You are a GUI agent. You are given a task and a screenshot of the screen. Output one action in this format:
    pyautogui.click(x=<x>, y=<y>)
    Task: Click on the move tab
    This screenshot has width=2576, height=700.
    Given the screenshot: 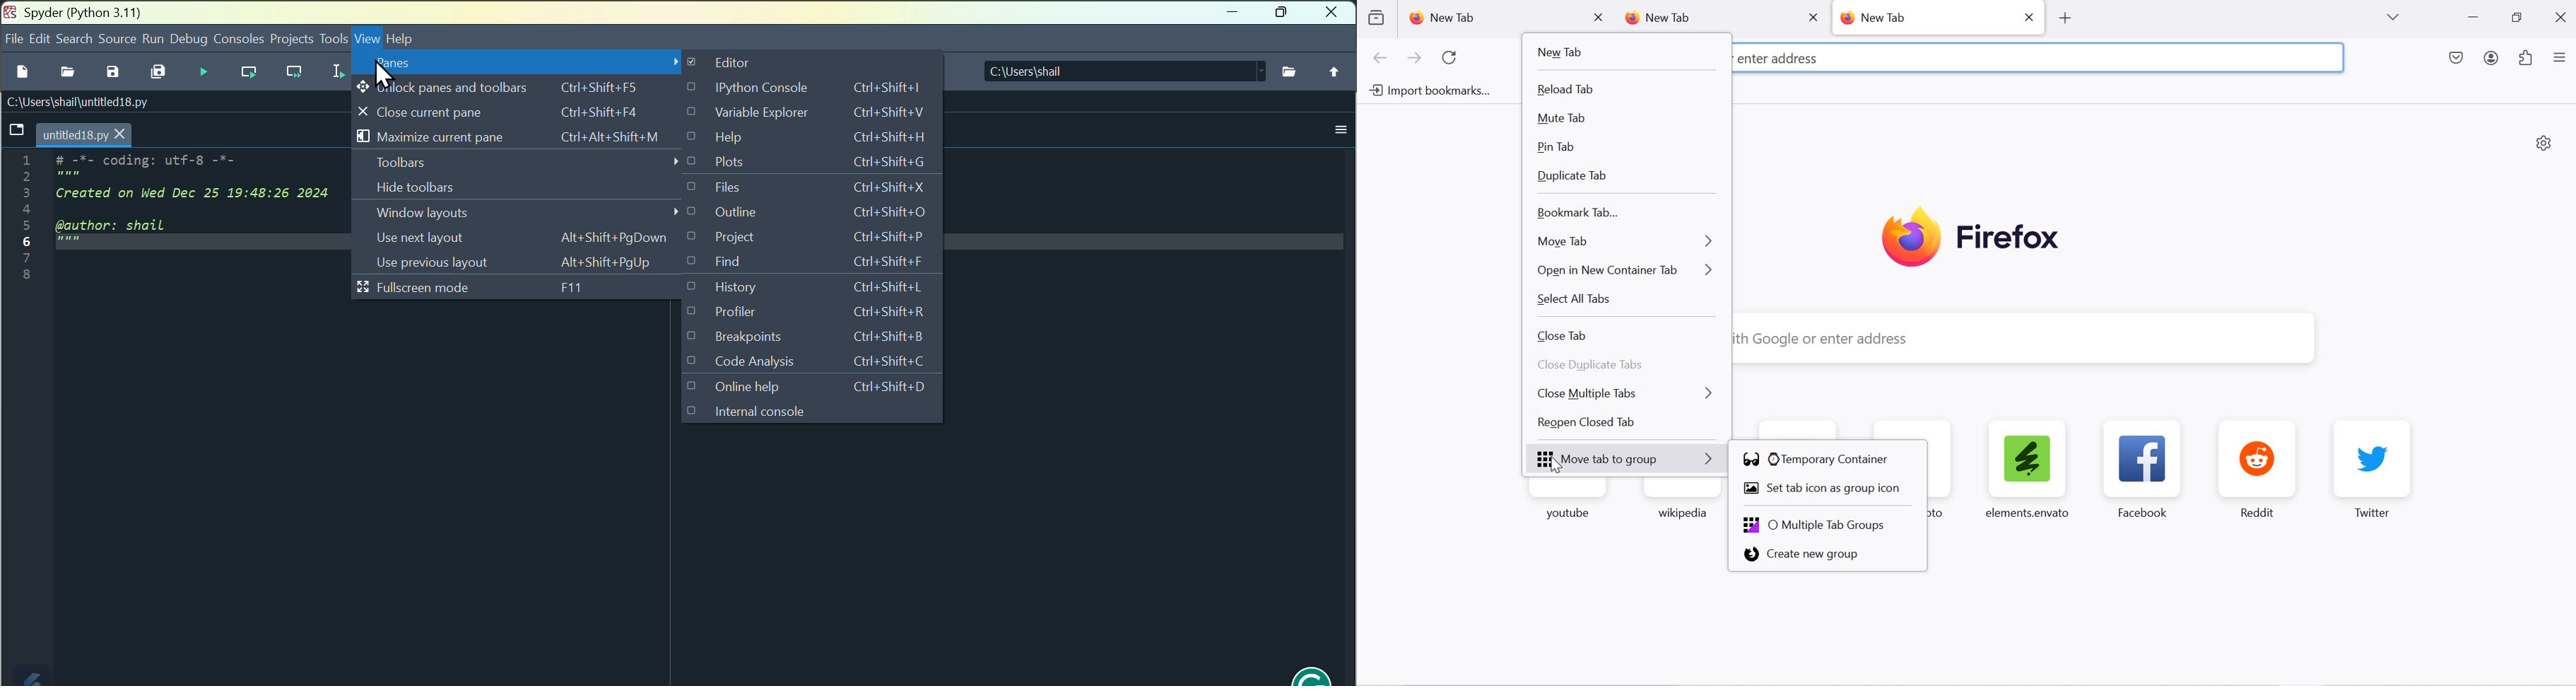 What is the action you would take?
    pyautogui.click(x=1624, y=240)
    